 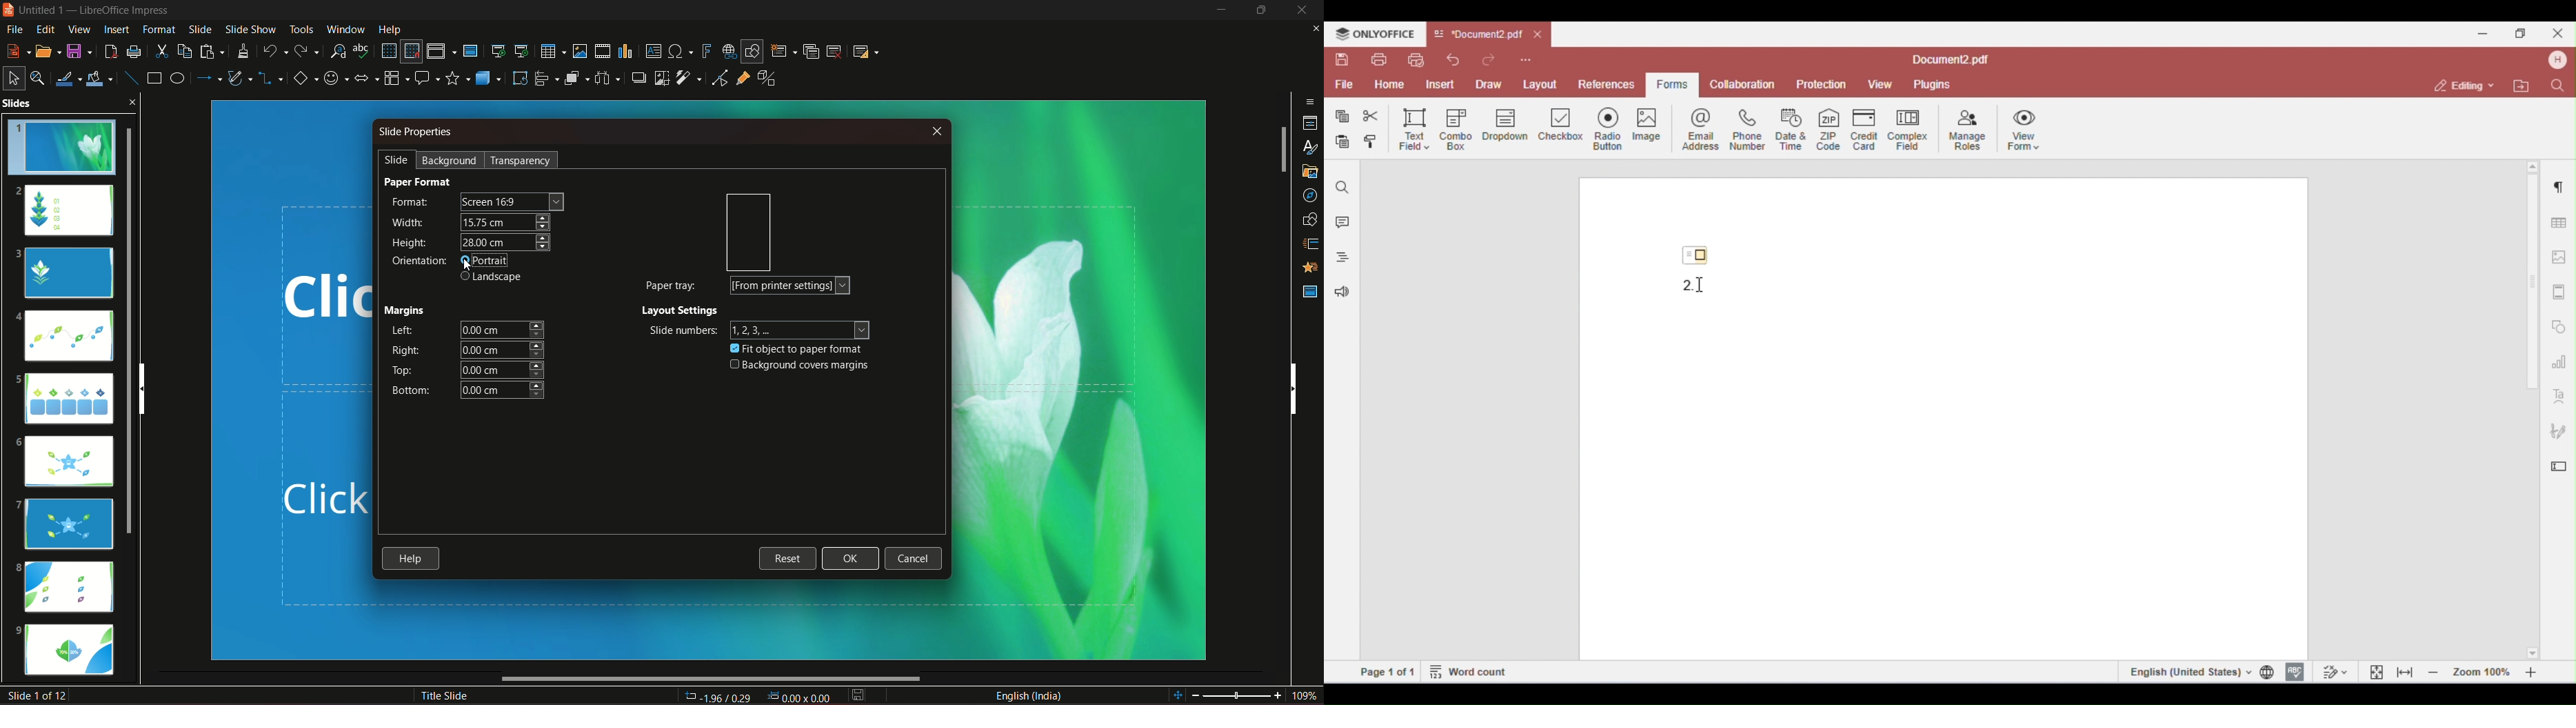 What do you see at coordinates (503, 370) in the screenshot?
I see `top margin` at bounding box center [503, 370].